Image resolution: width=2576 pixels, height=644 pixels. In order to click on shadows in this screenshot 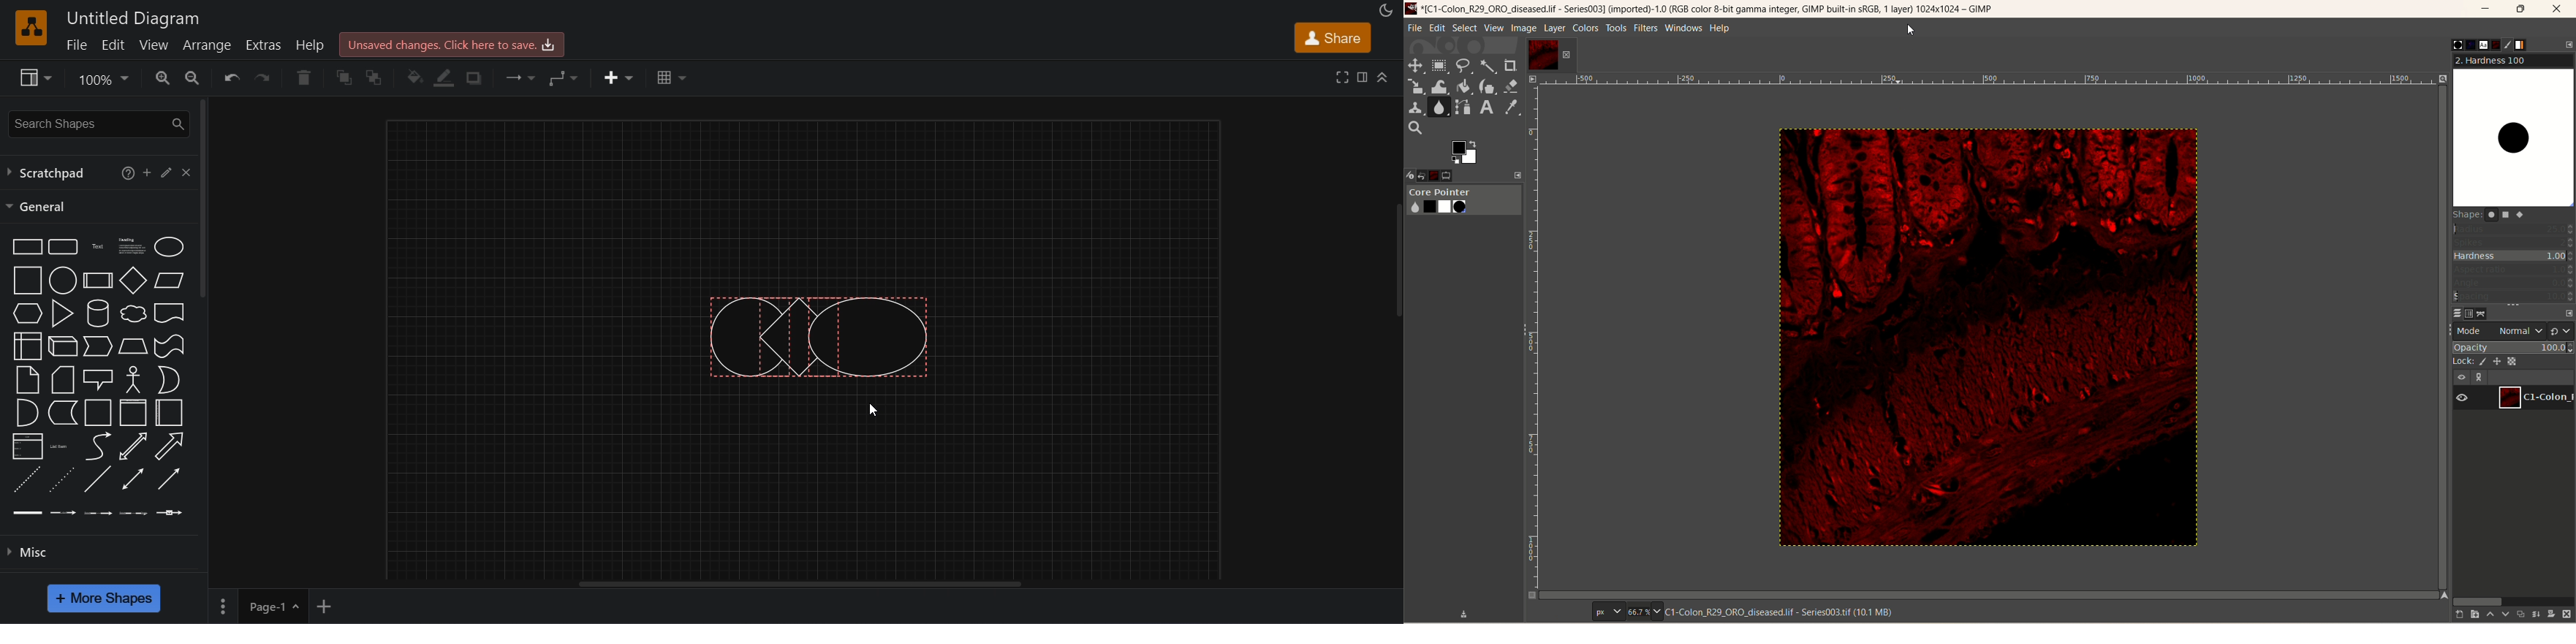, I will do `click(472, 78)`.